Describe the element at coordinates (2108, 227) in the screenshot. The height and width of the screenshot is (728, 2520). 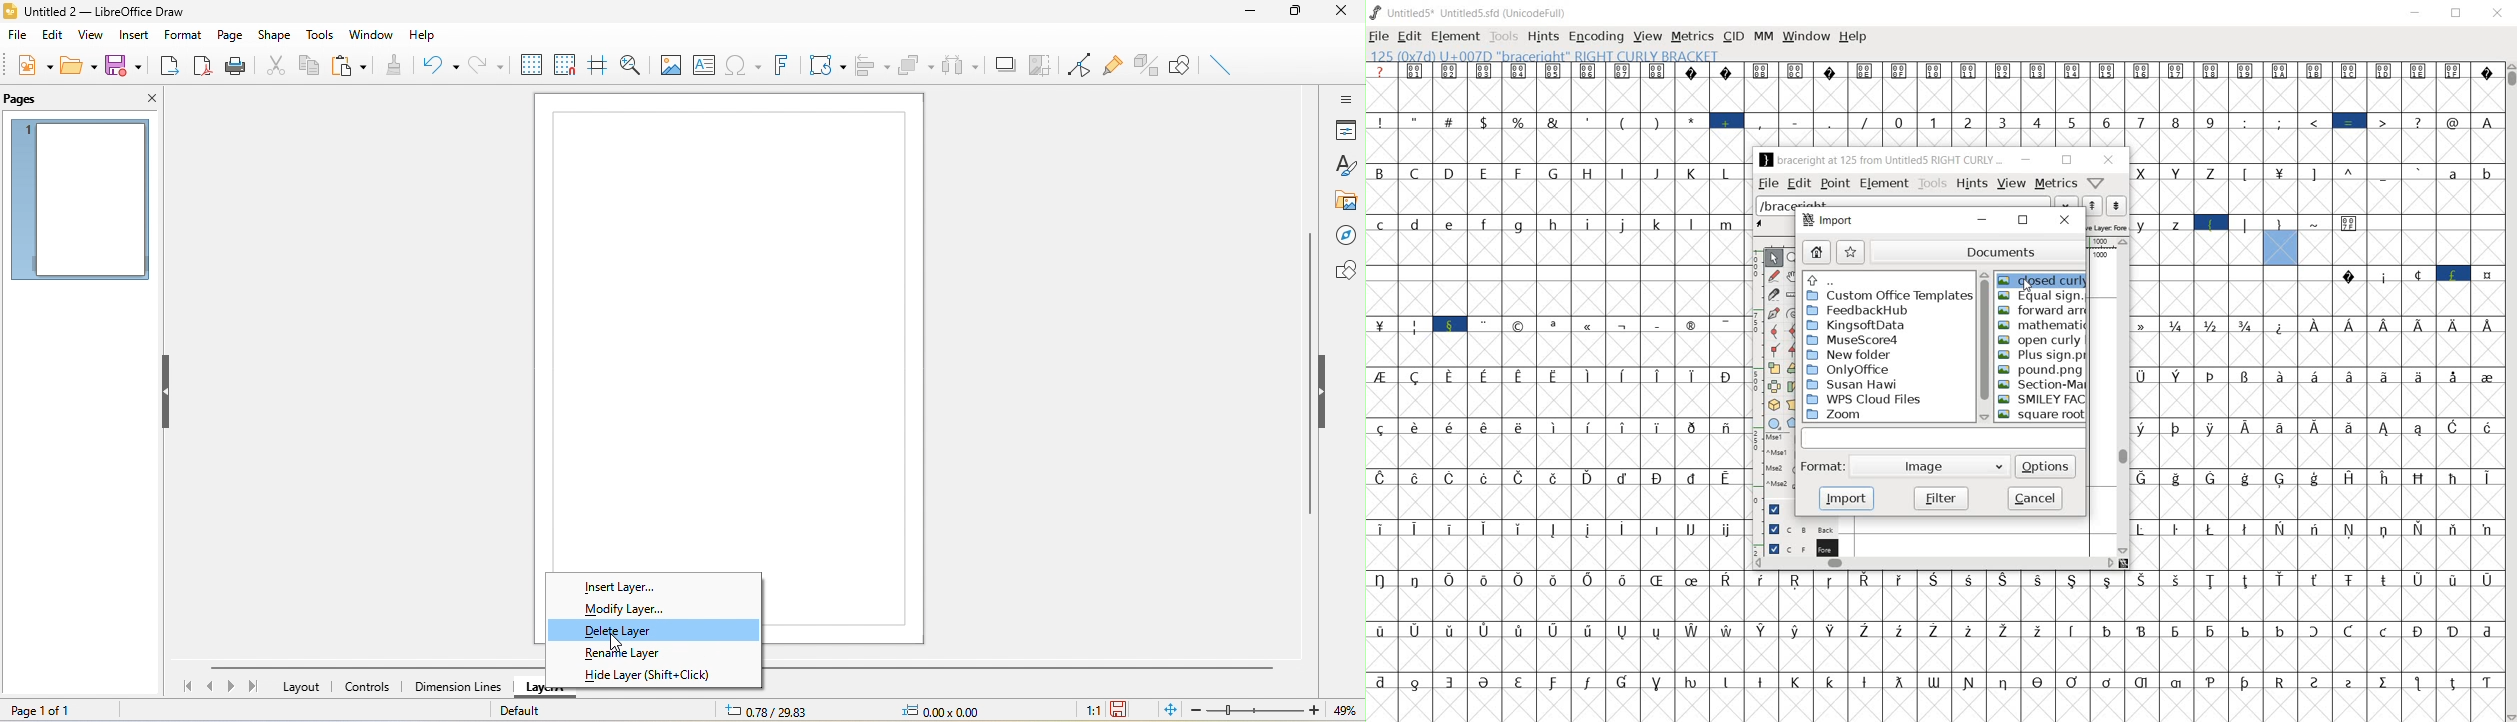
I see `active layer: fore` at that location.